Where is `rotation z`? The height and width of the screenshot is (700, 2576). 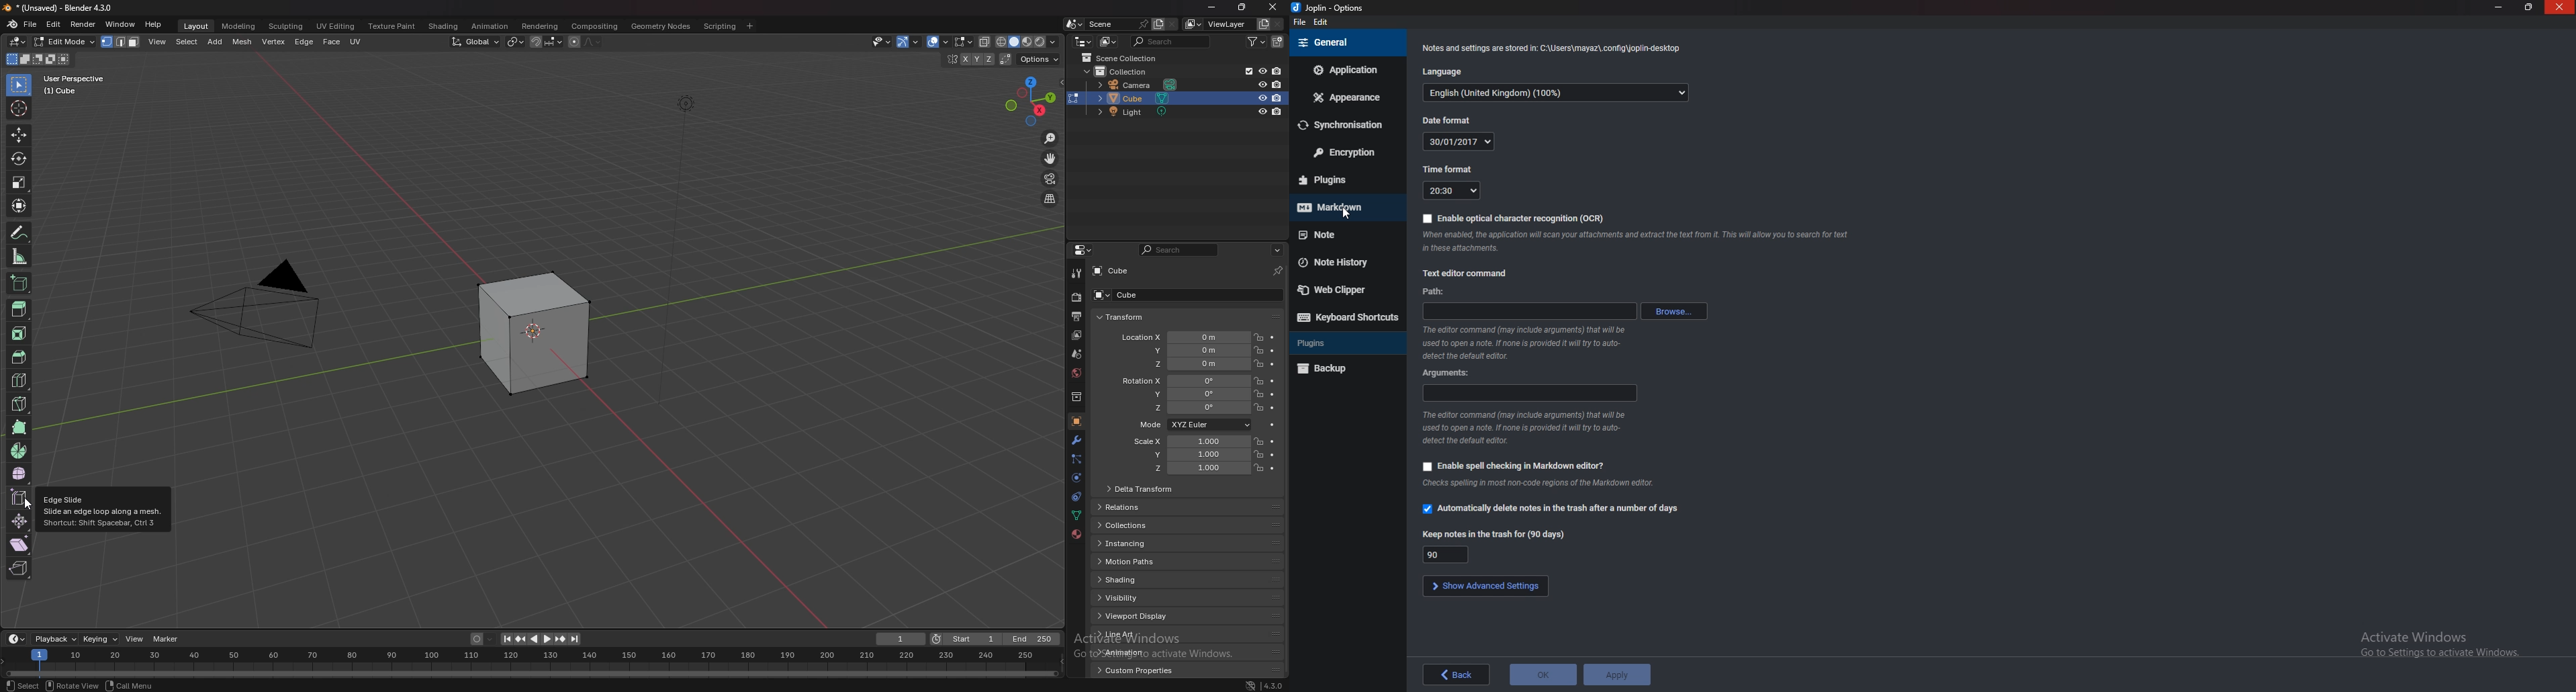 rotation z is located at coordinates (1190, 408).